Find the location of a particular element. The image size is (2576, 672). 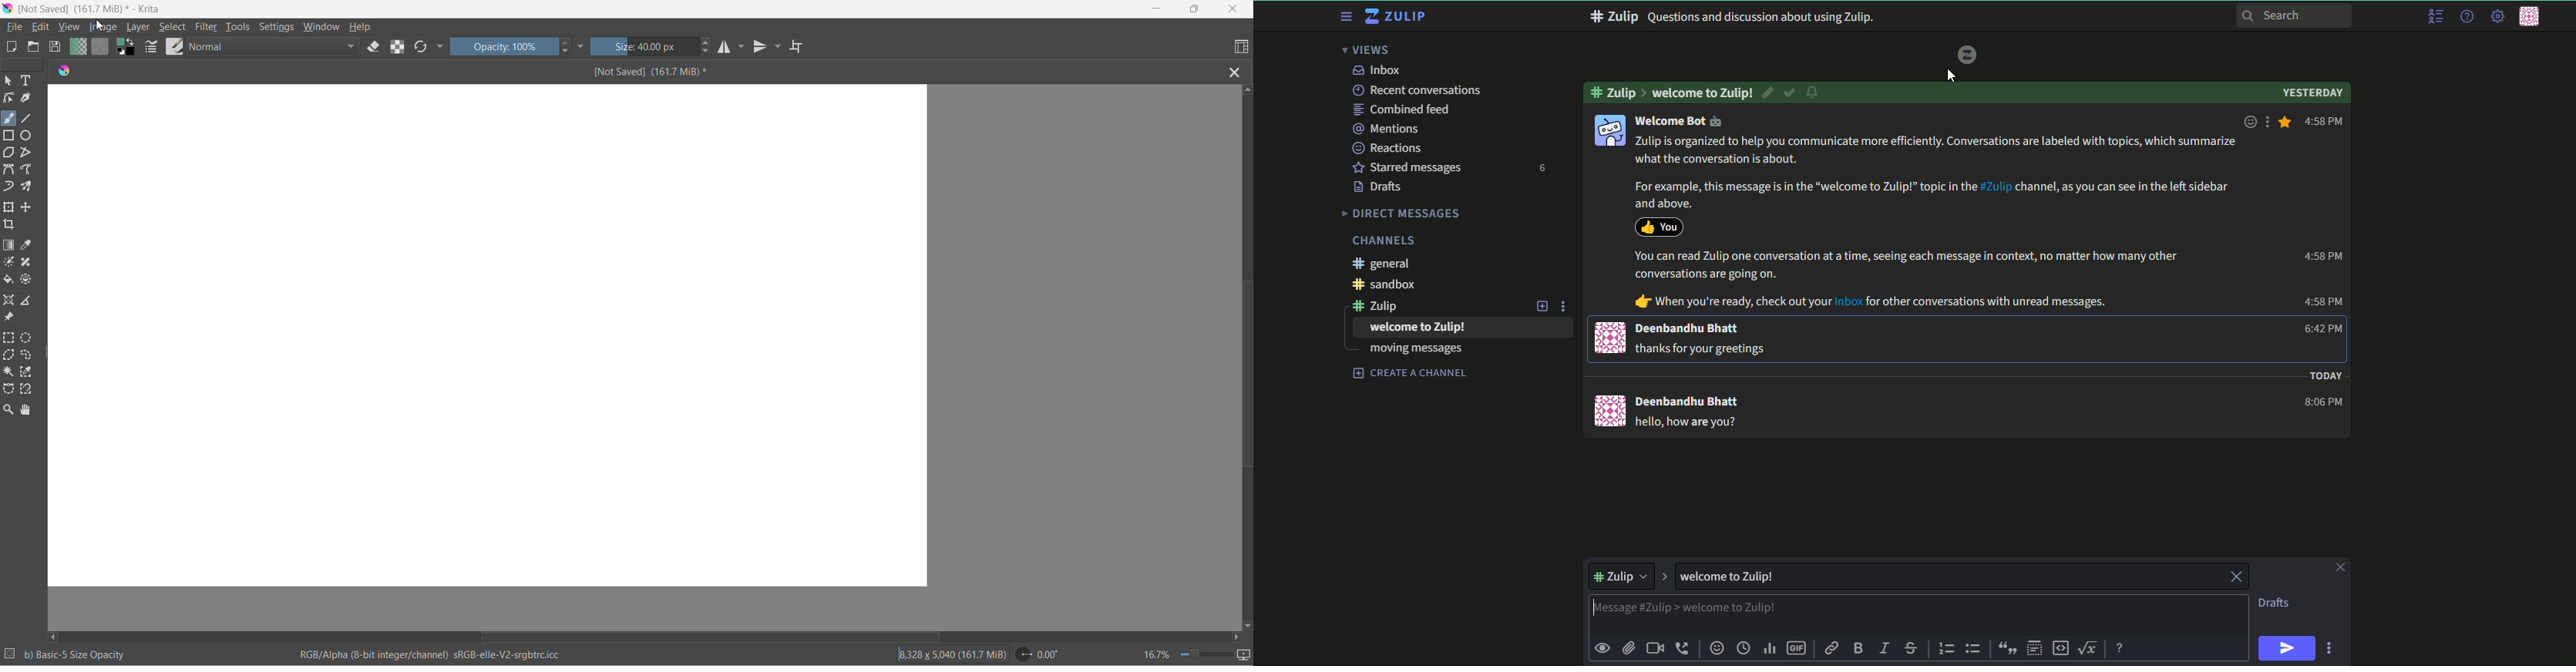

4:58 PM is located at coordinates (2323, 302).